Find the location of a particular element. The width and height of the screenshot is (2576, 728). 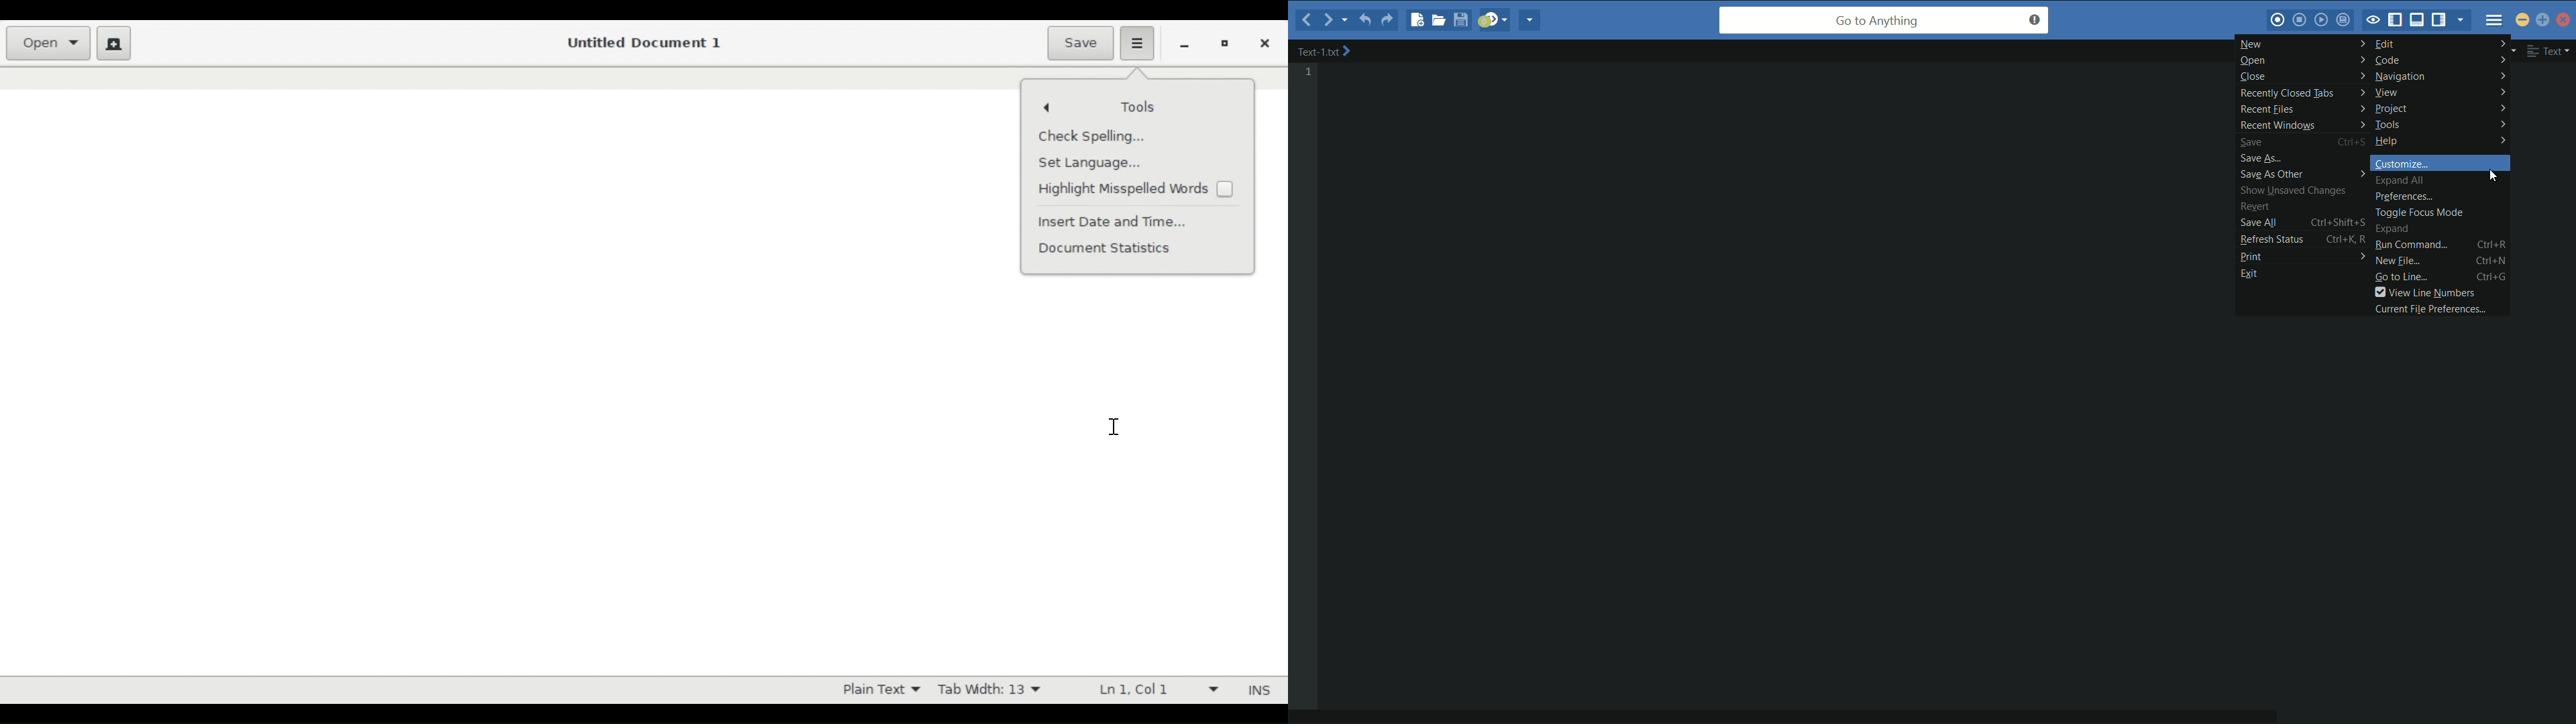

go to anything is located at coordinates (1883, 21).